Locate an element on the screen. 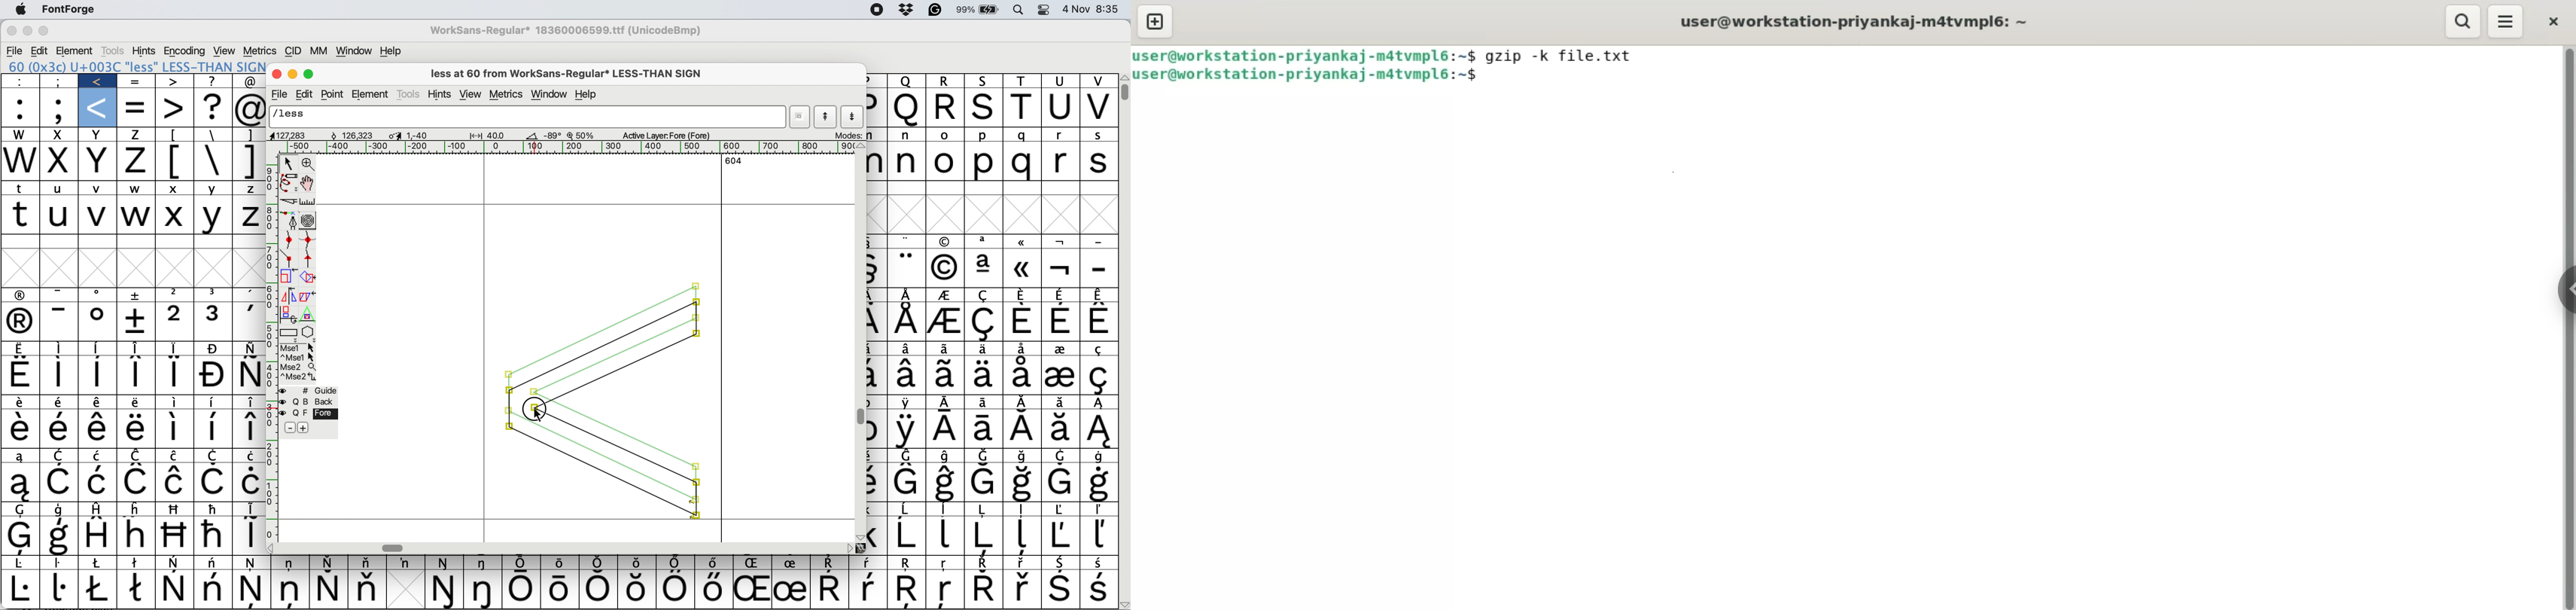 The width and height of the screenshot is (2576, 616). Symbol is located at coordinates (1099, 322).